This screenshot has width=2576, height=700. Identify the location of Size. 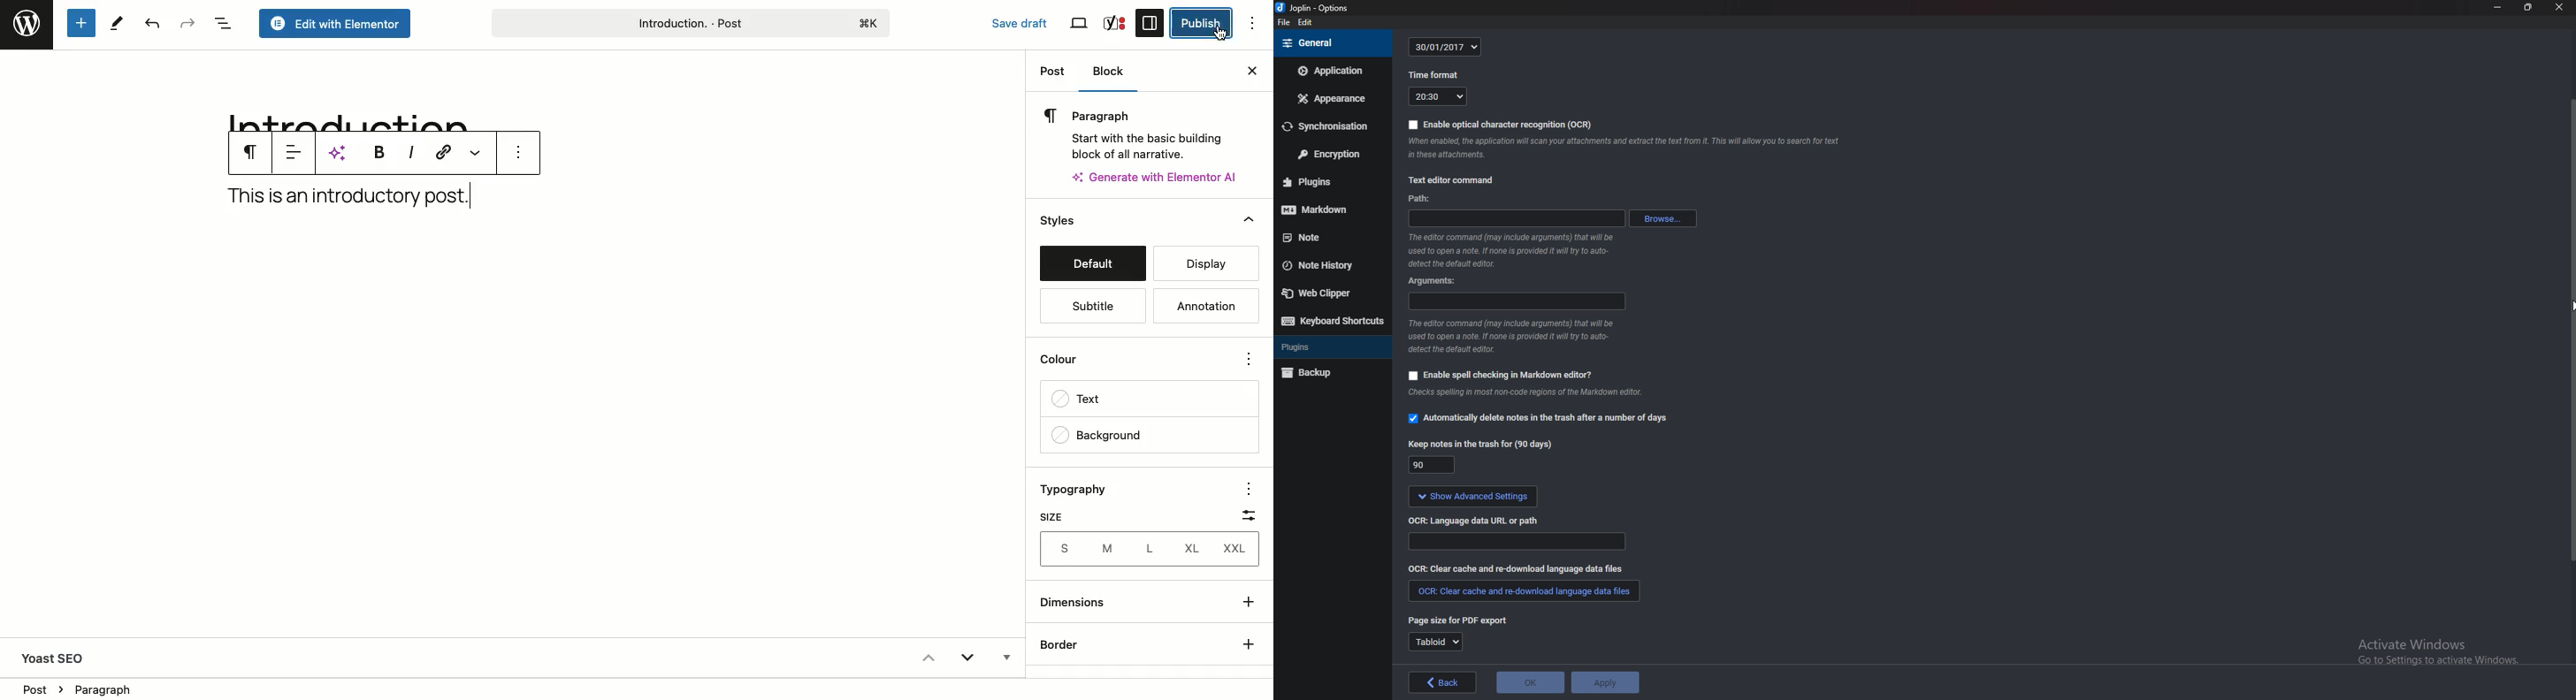
(1050, 517).